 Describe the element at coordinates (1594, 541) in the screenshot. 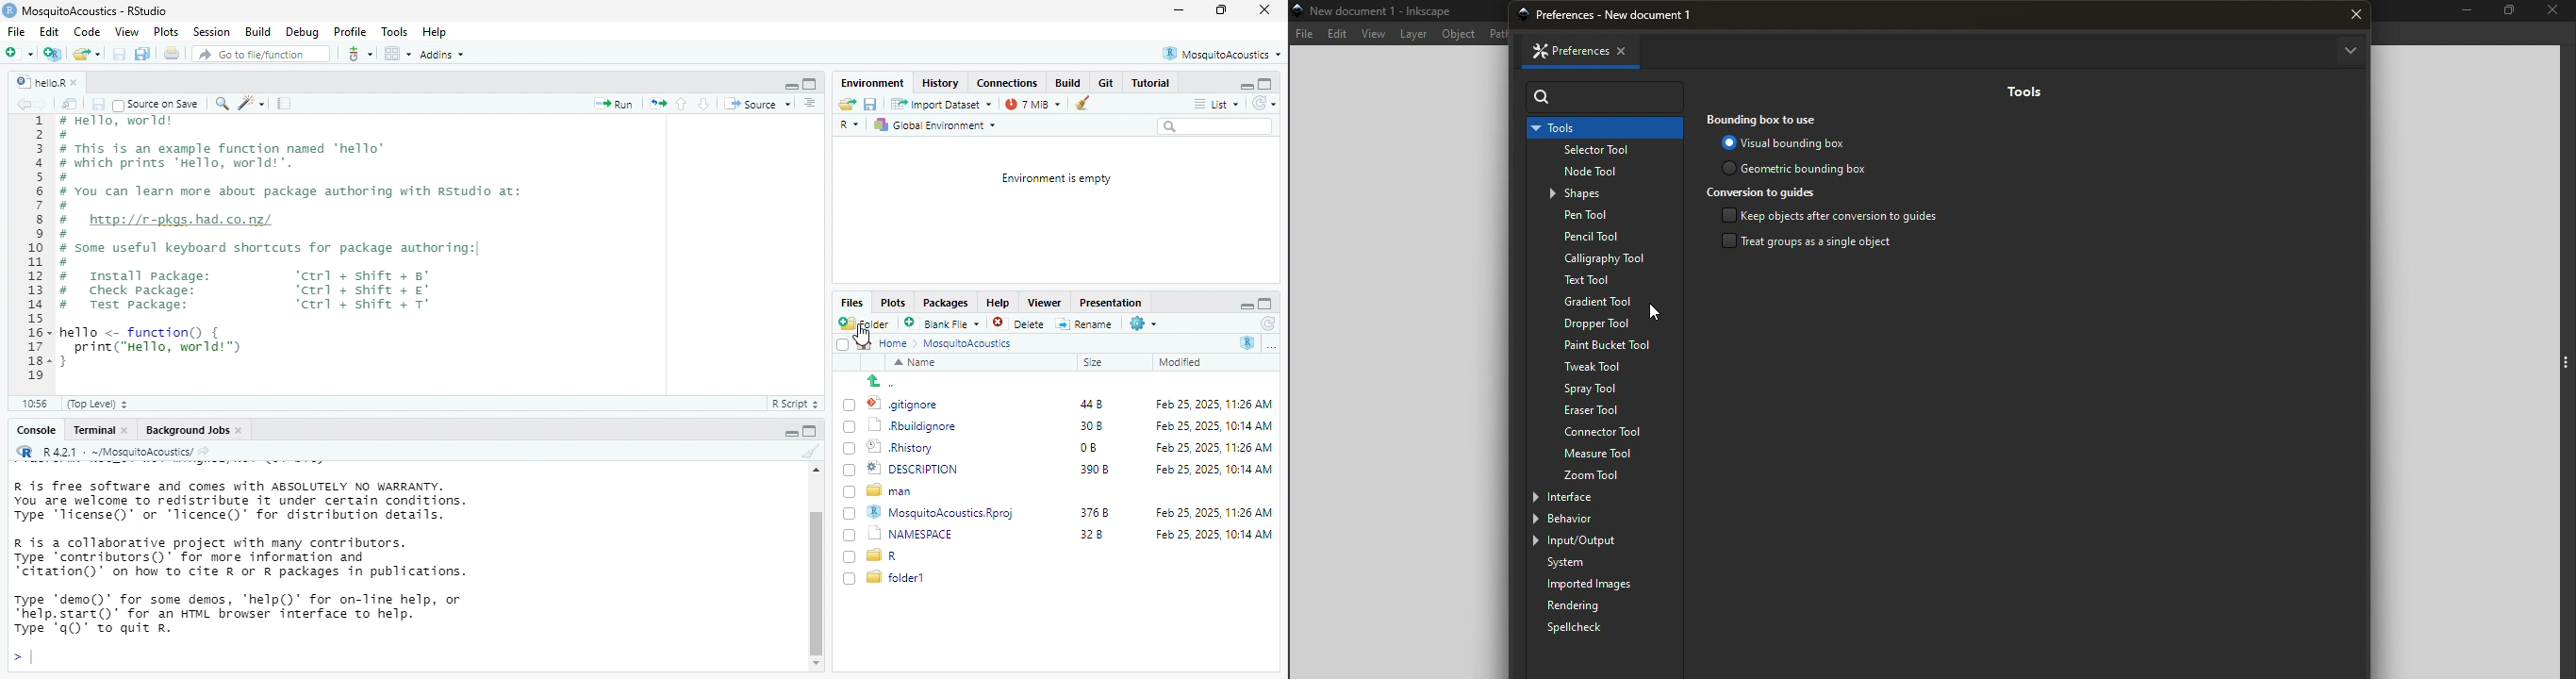

I see `Input/Output` at that location.